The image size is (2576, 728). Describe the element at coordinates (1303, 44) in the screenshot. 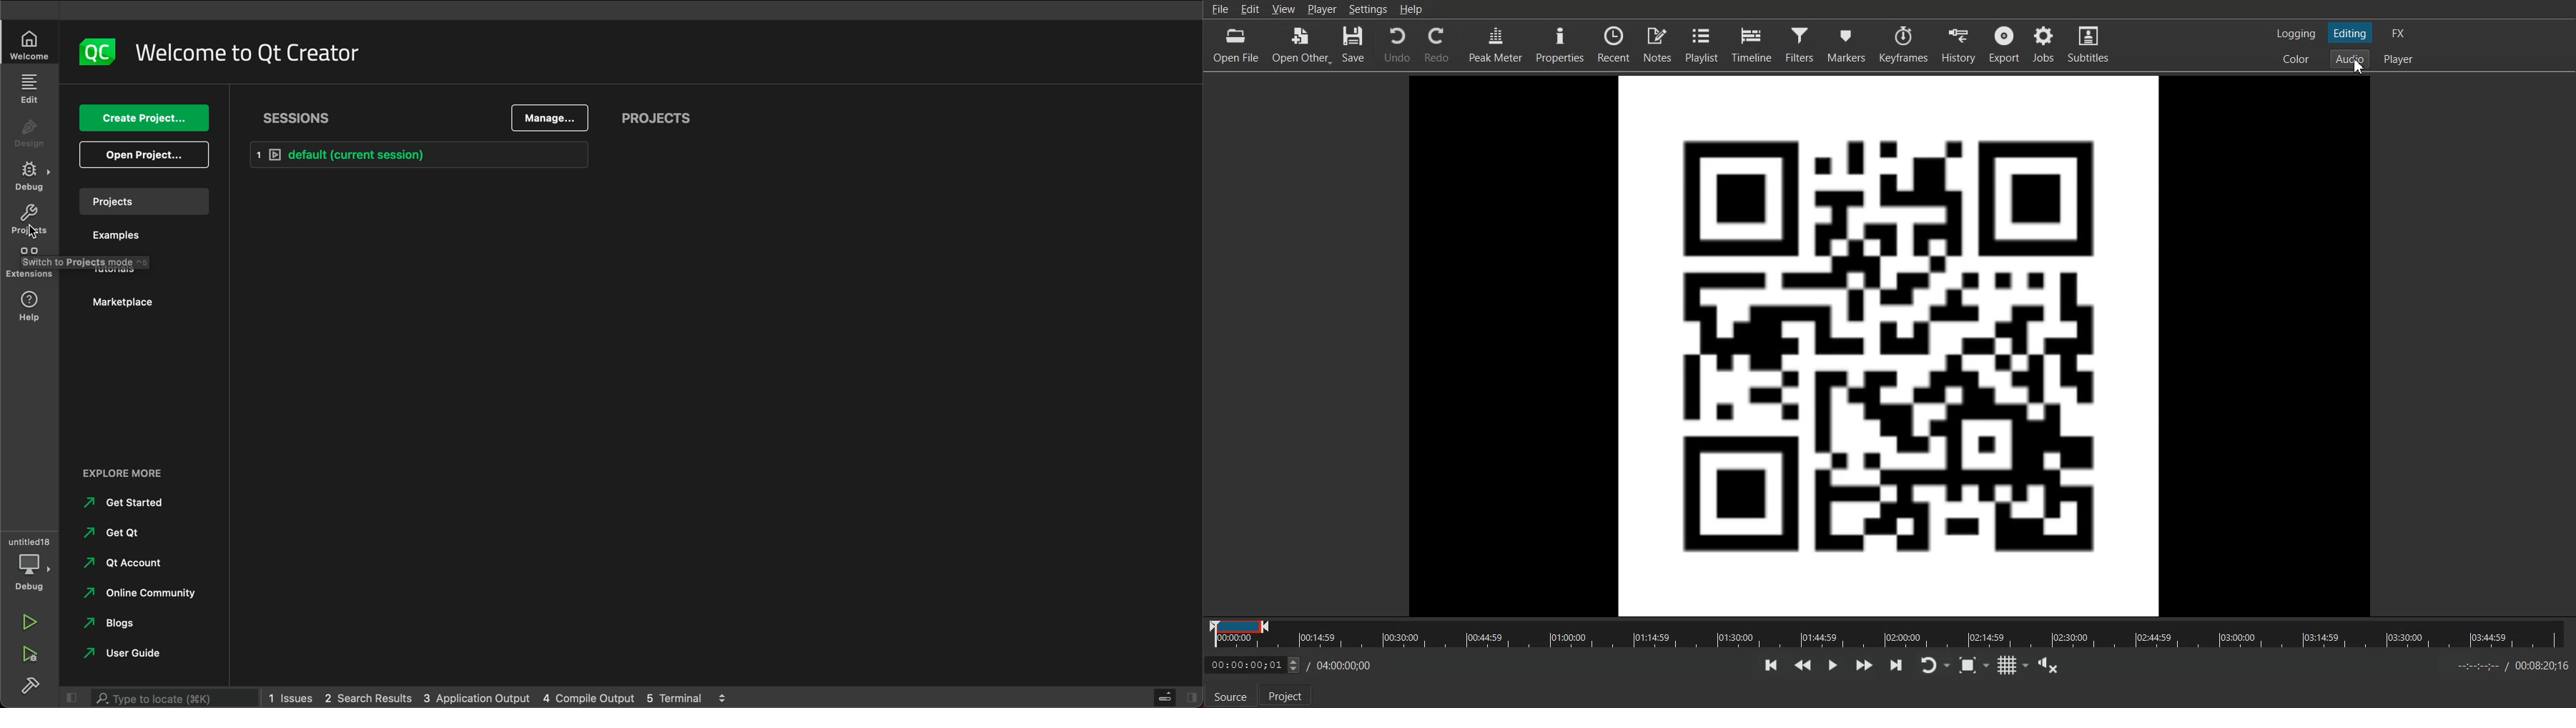

I see `Open Other` at that location.